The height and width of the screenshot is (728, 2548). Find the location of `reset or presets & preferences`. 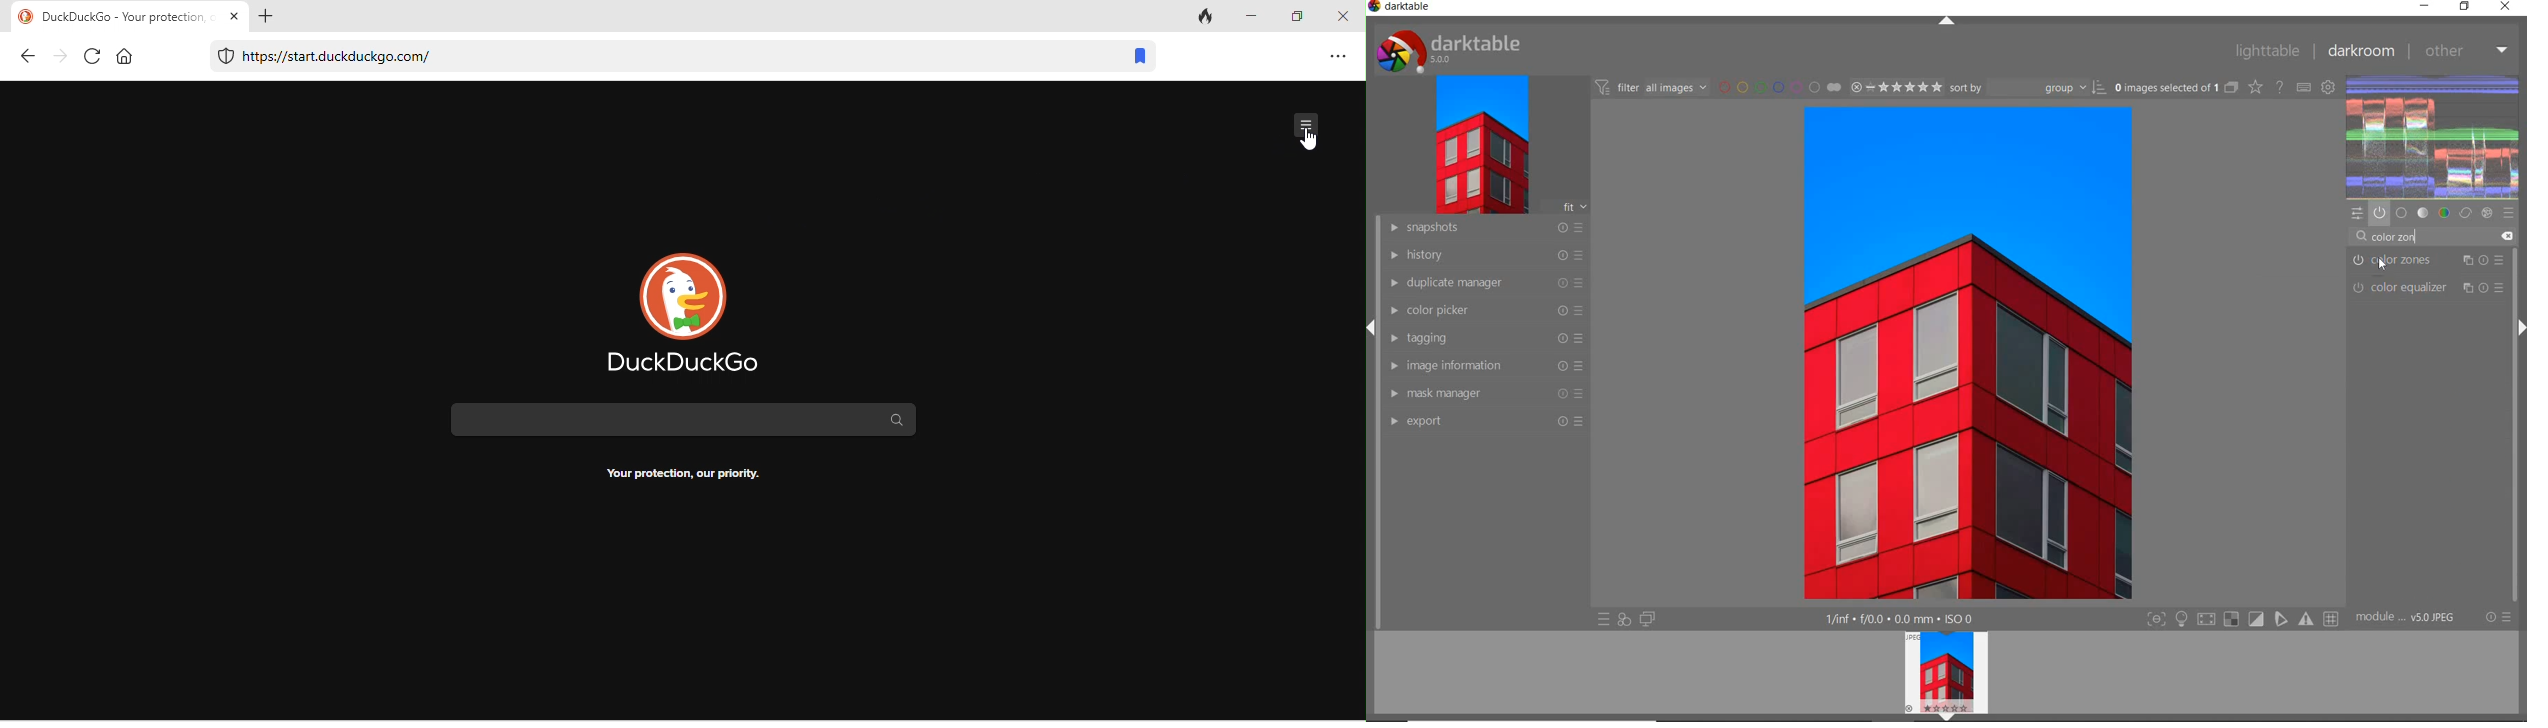

reset or presets & preferences is located at coordinates (2499, 618).